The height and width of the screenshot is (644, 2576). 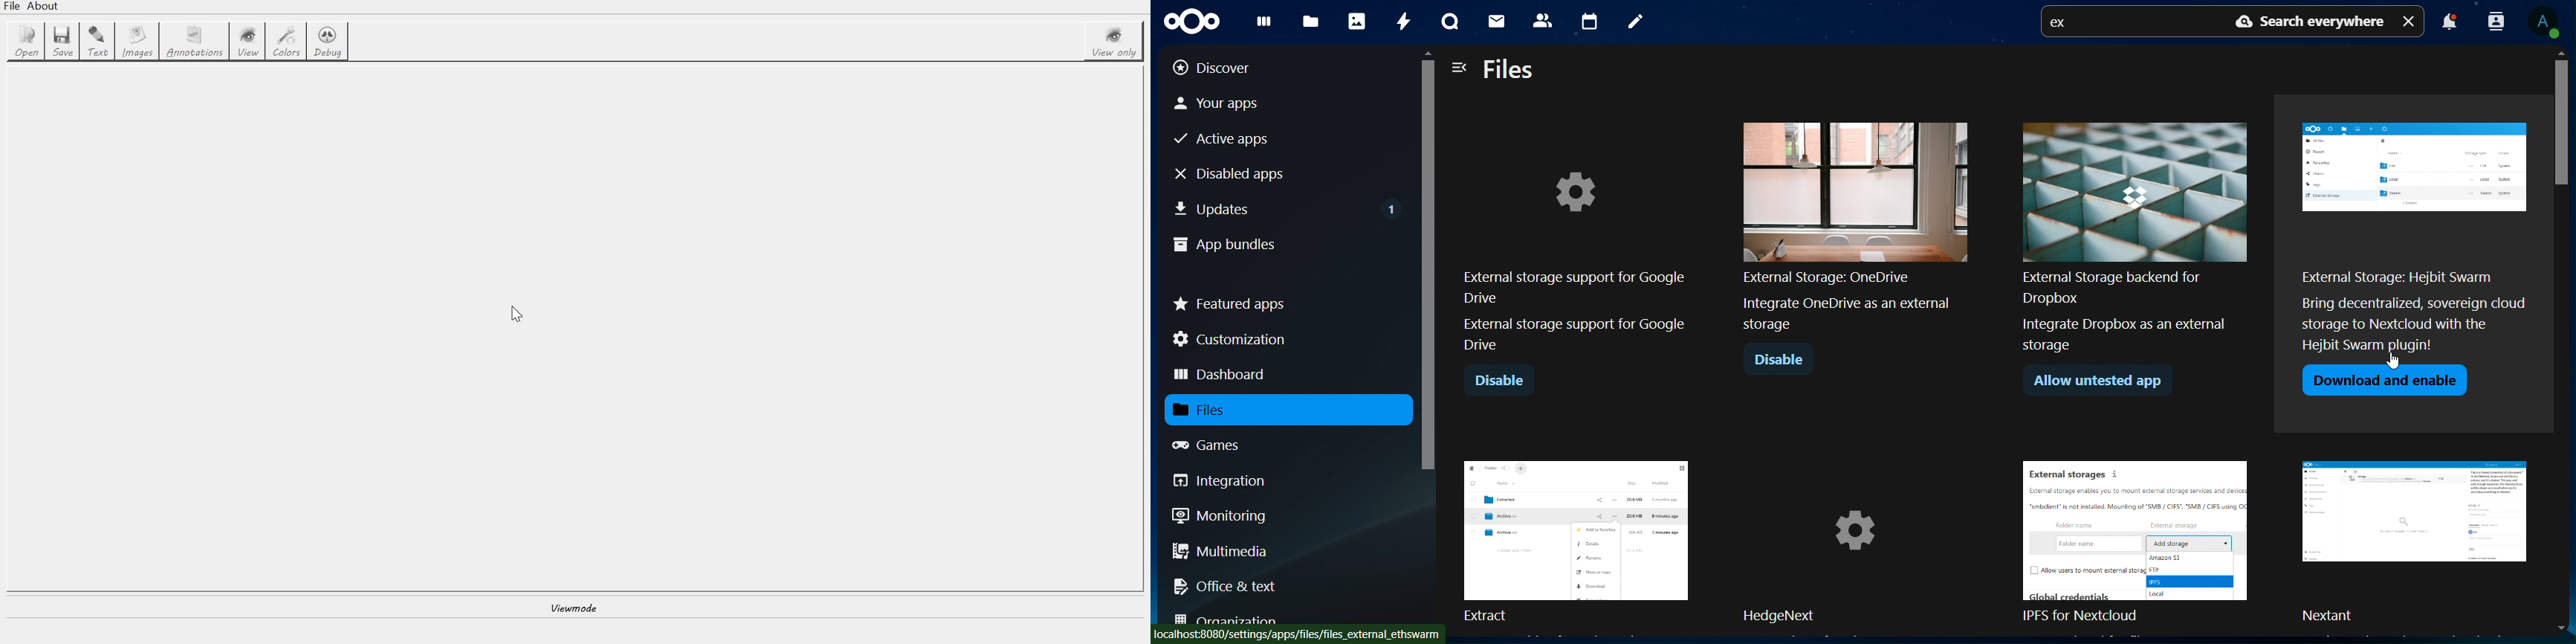 I want to click on hedgenext, so click(x=1858, y=544).